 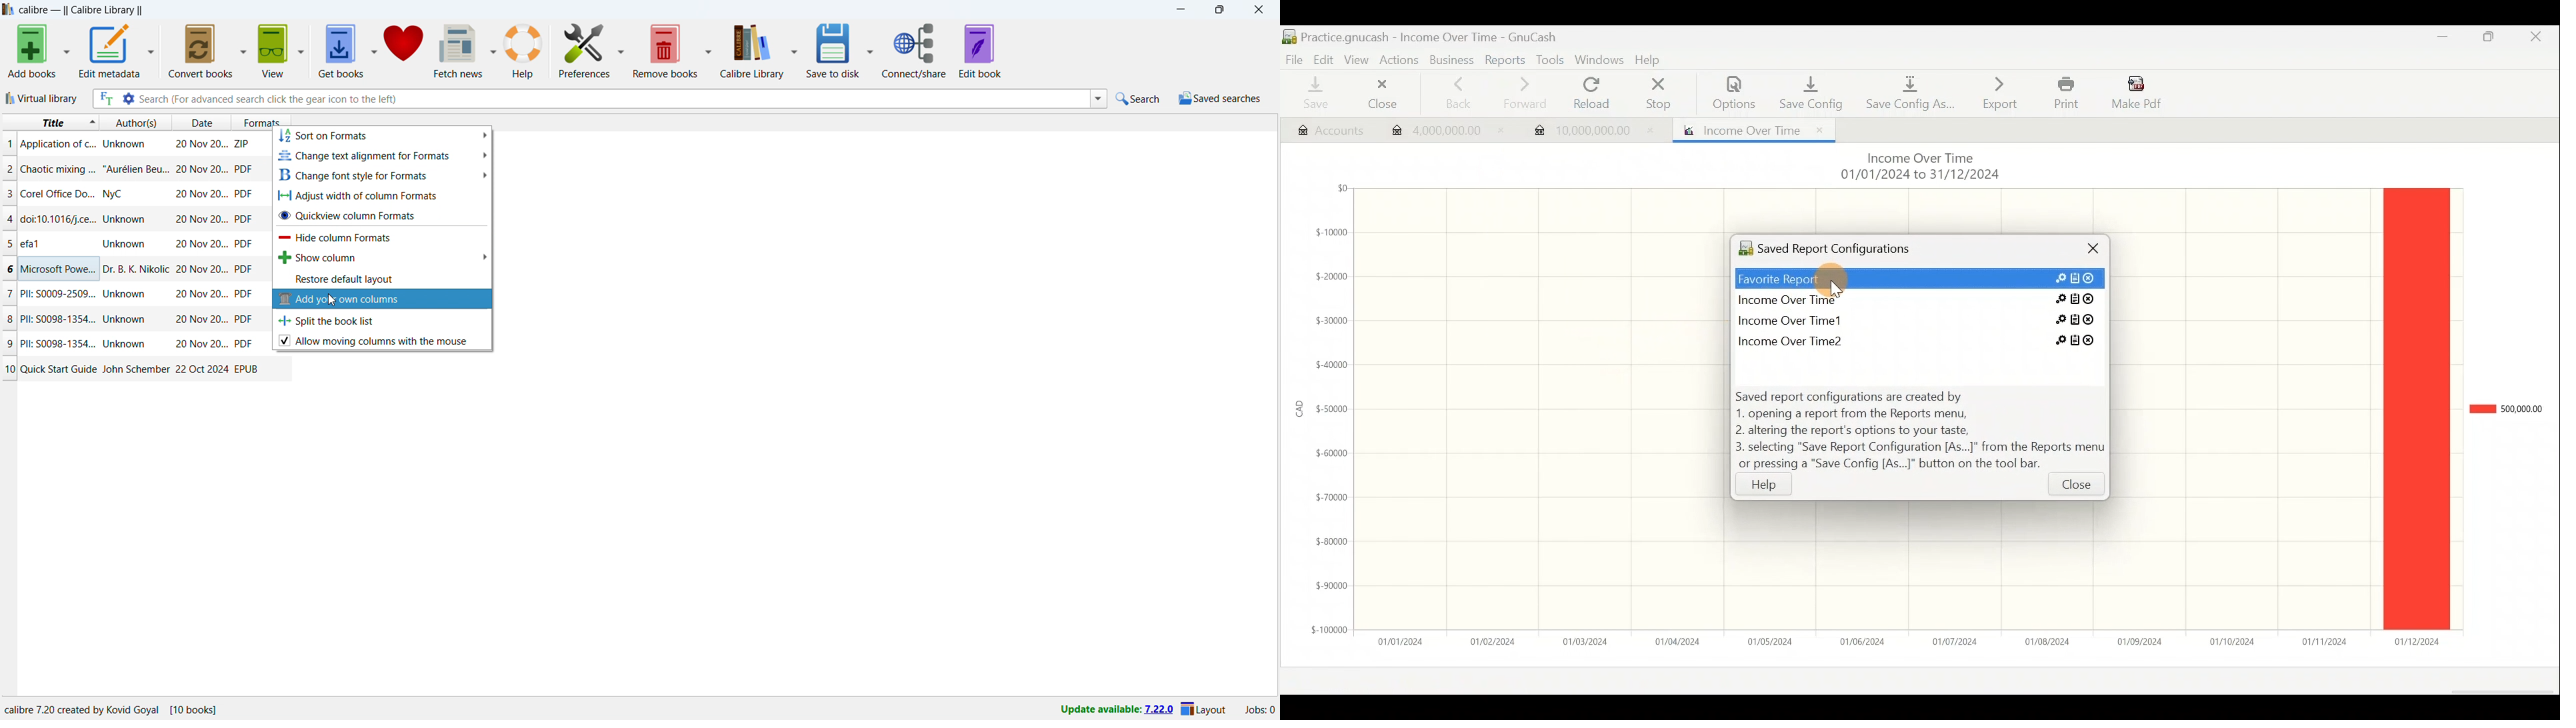 What do you see at coordinates (1656, 95) in the screenshot?
I see `Stop` at bounding box center [1656, 95].